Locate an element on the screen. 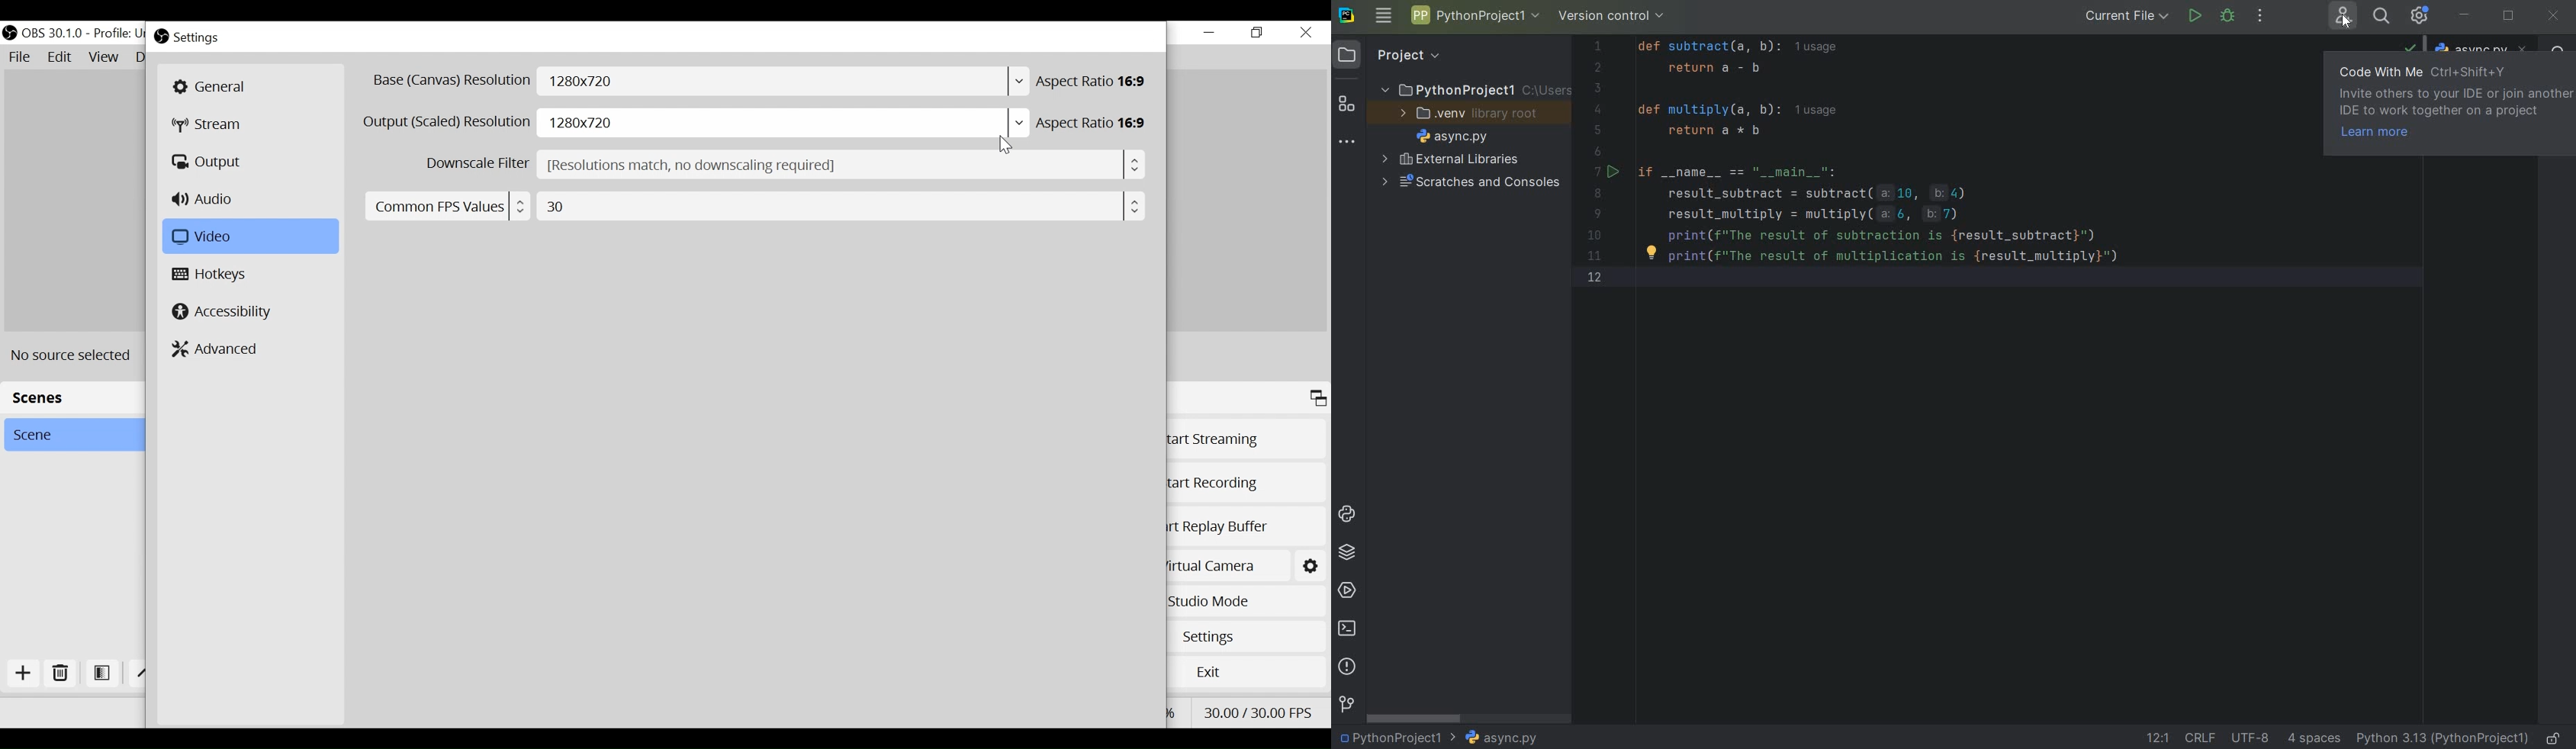 This screenshot has width=2576, height=756. MINIMIZE is located at coordinates (2465, 16).